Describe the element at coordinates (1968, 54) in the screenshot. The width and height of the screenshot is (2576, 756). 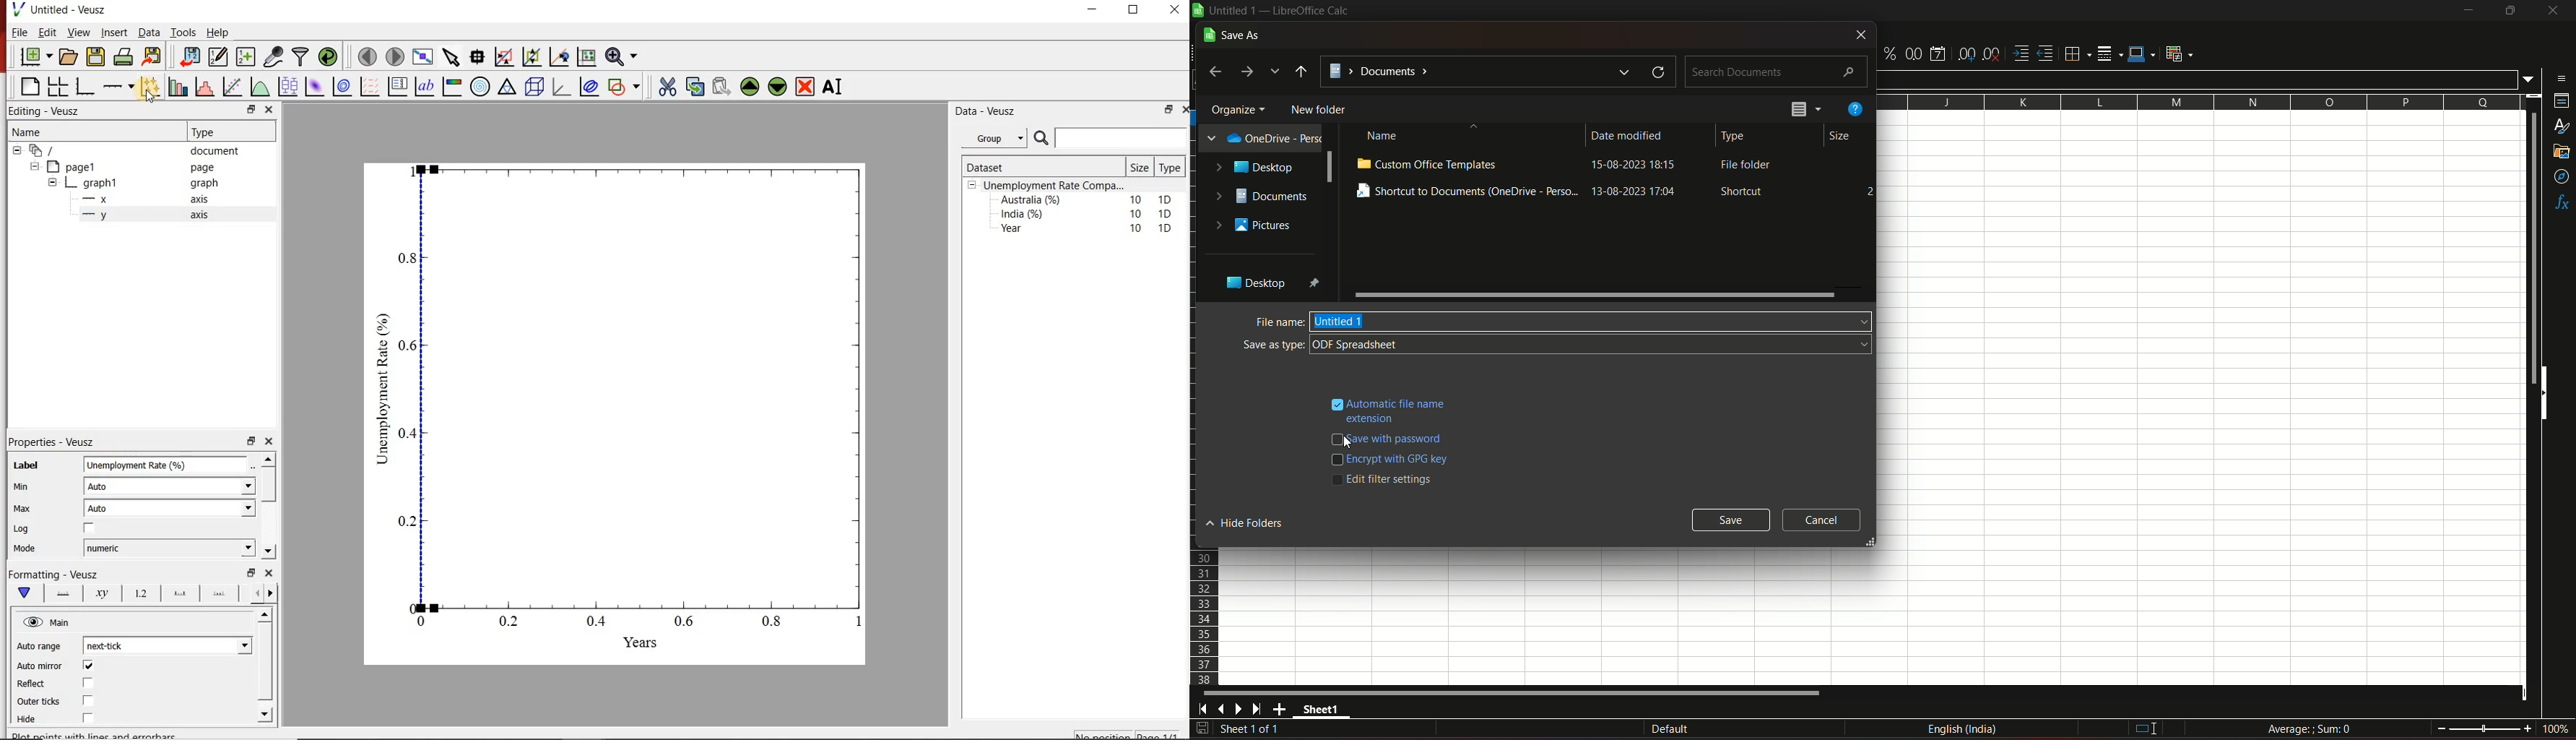
I see `add decimal point` at that location.